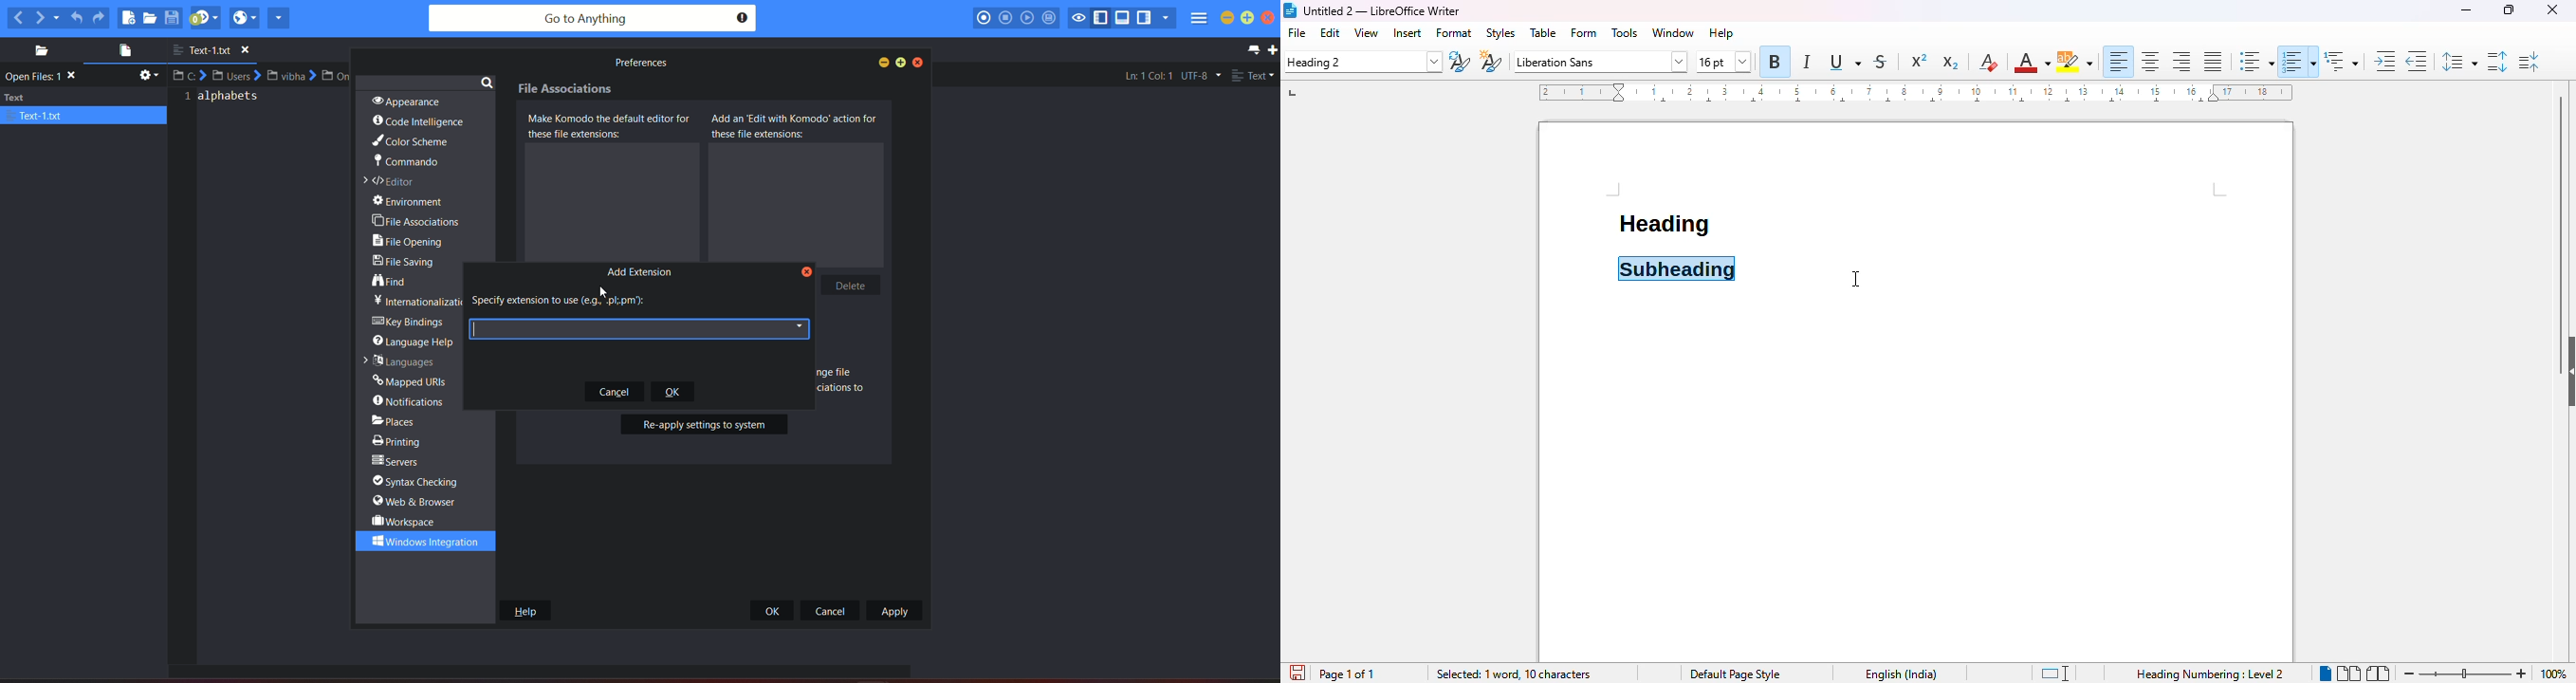 The width and height of the screenshot is (2576, 700). Describe the element at coordinates (1584, 33) in the screenshot. I see `form` at that location.